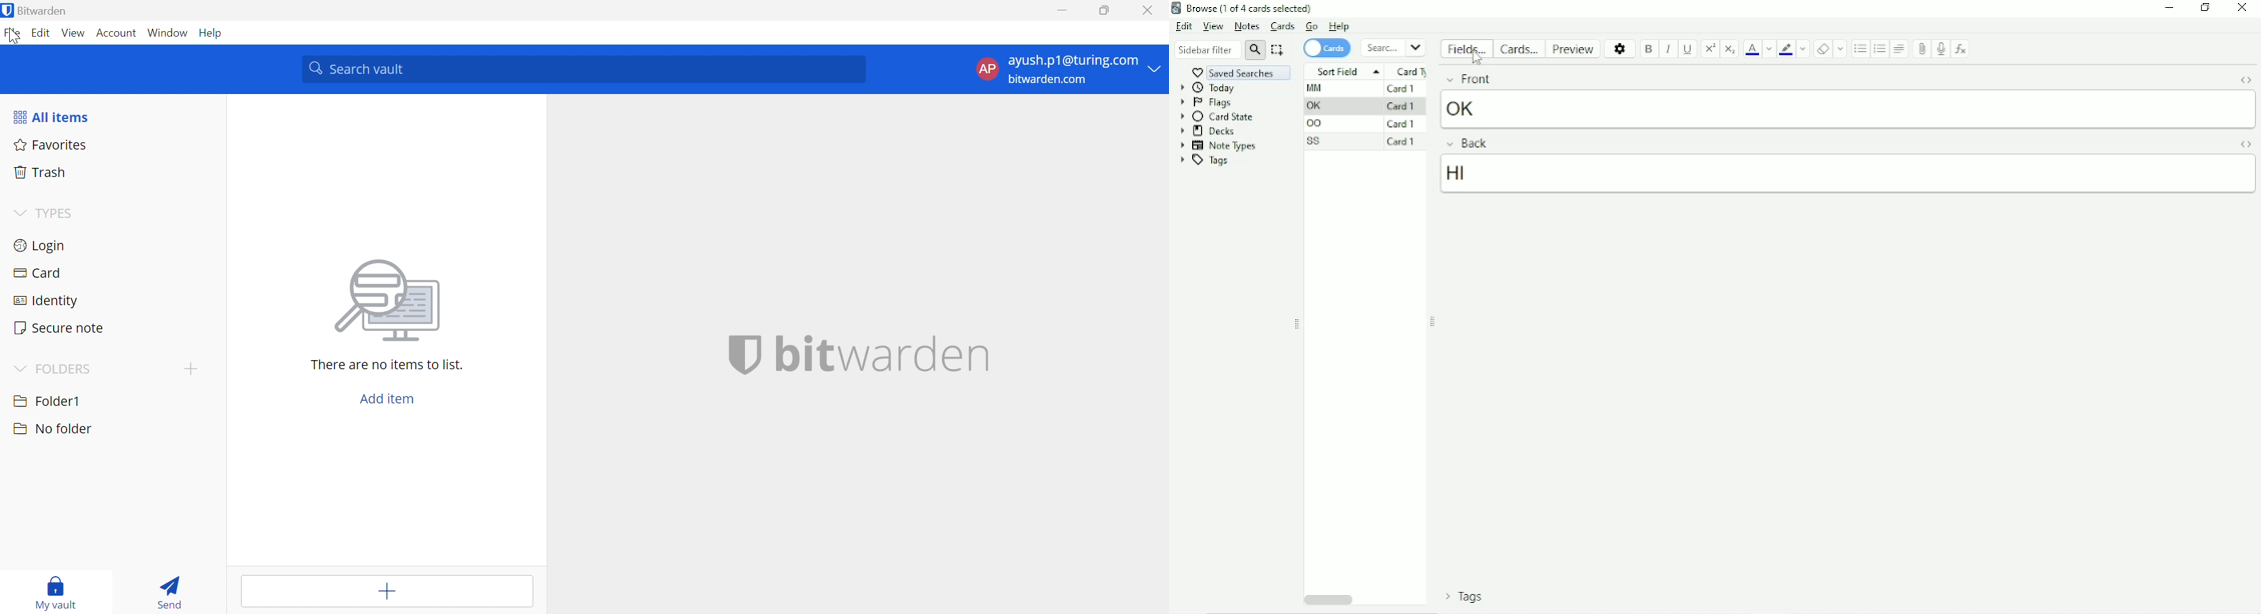 The width and height of the screenshot is (2268, 616). I want to click on Record audio, so click(1941, 49).